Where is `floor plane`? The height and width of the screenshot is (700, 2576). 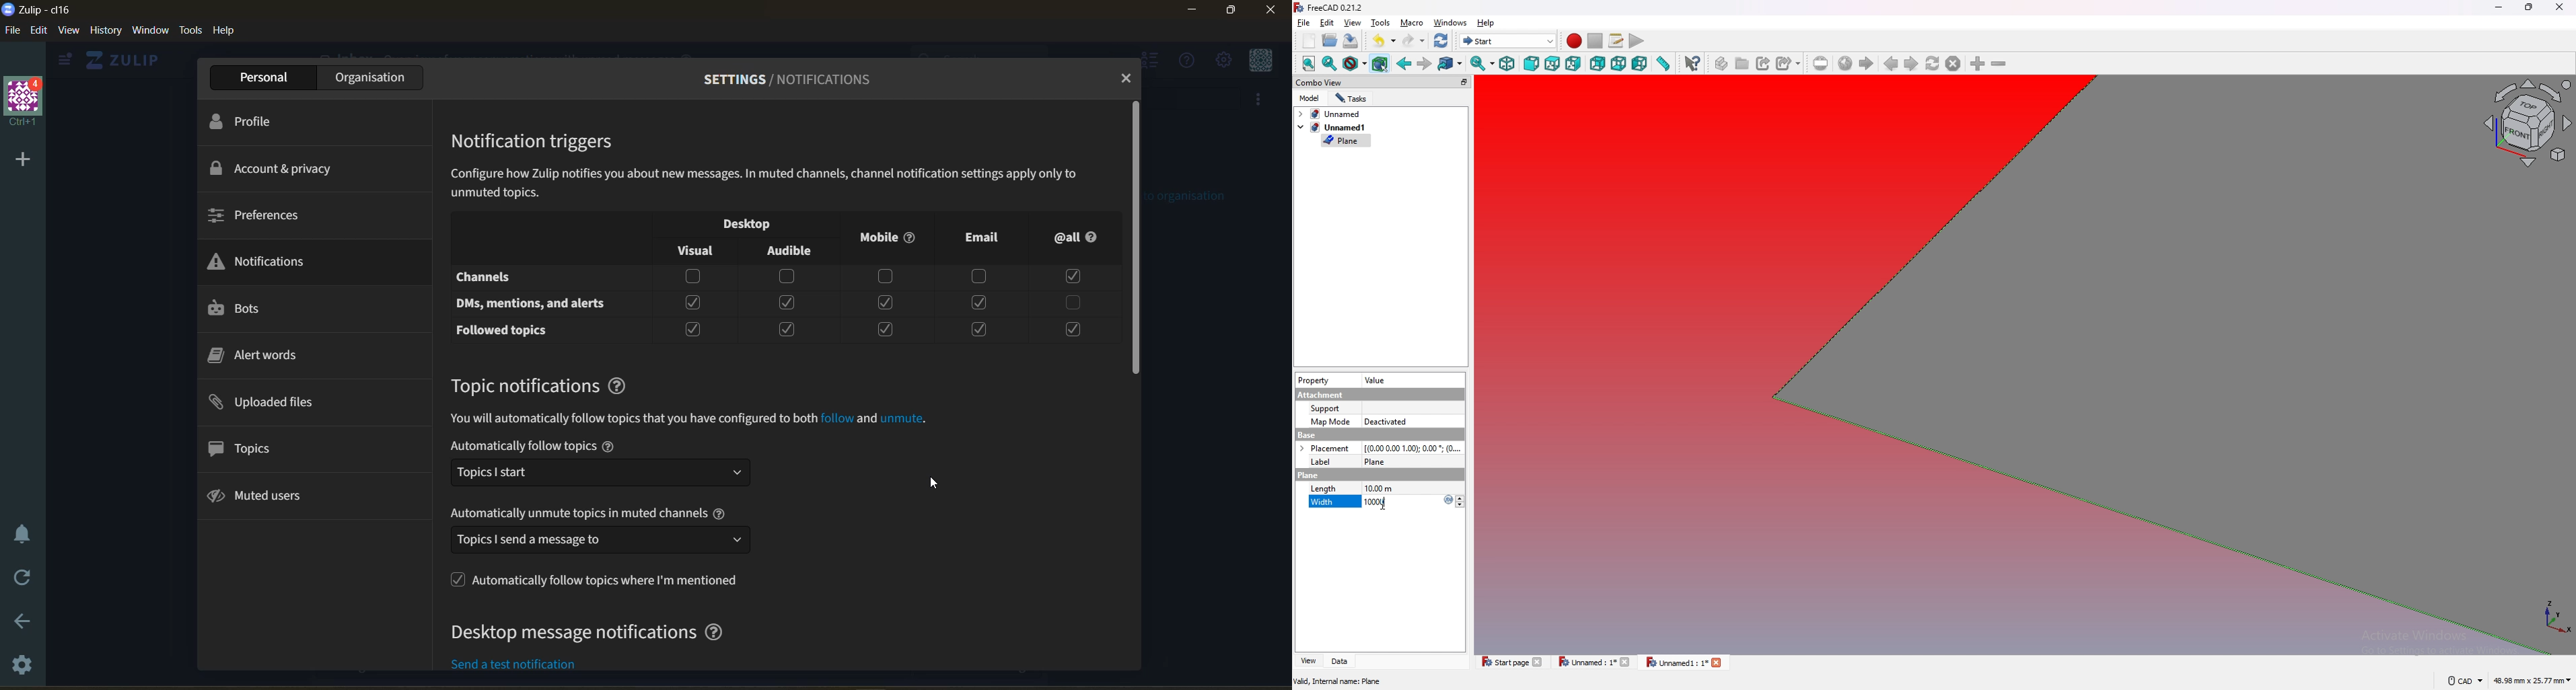
floor plane is located at coordinates (2159, 384).